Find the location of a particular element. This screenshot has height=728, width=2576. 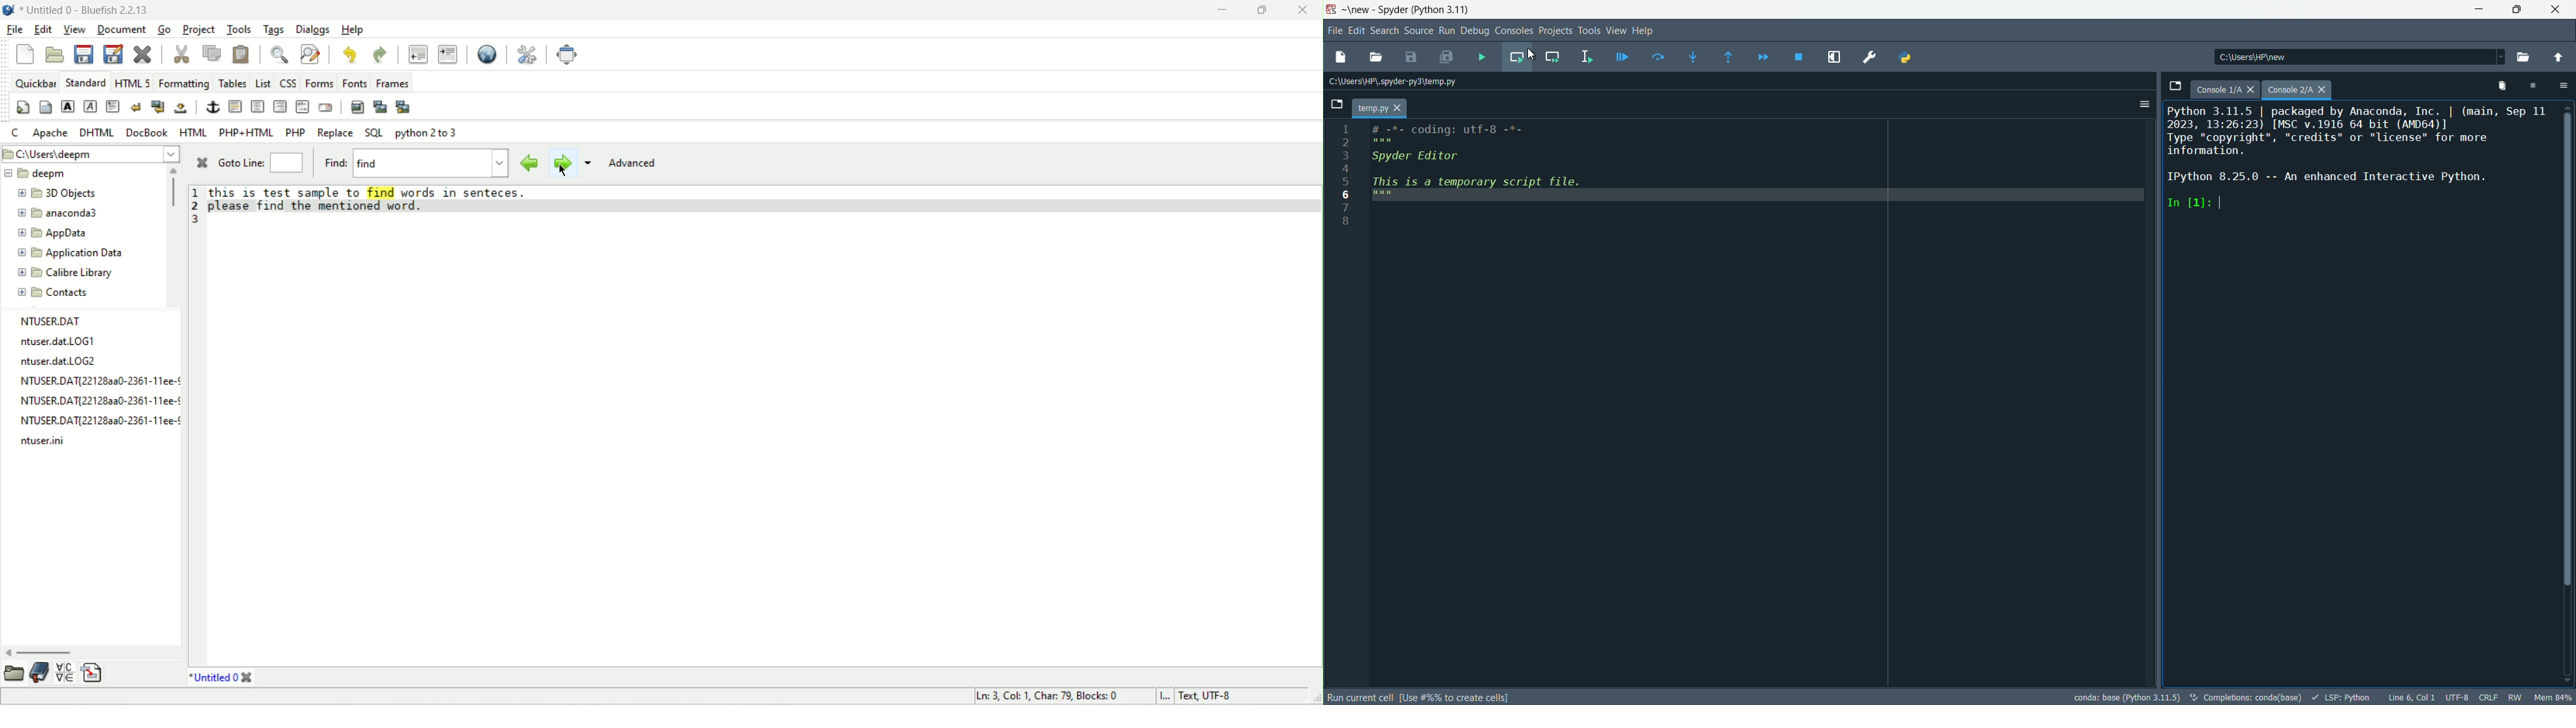

browse tabs is located at coordinates (2174, 86).